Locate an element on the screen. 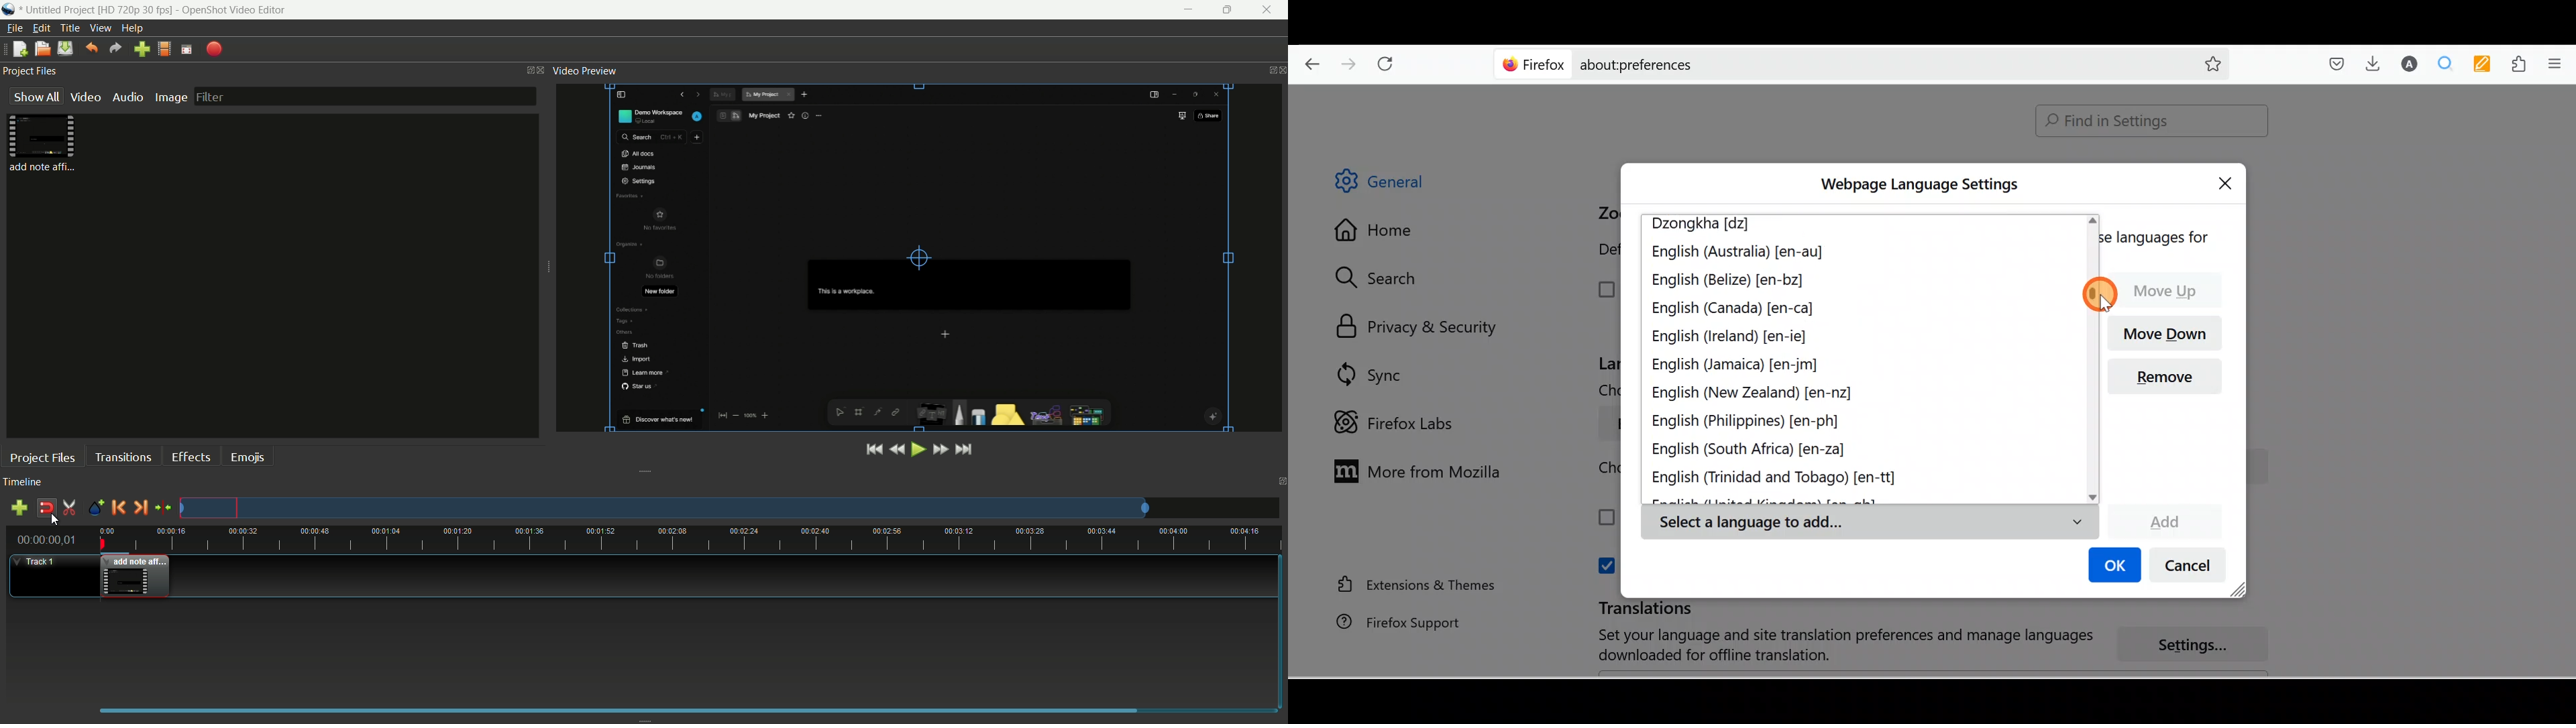  English (Ireland) [en-ie] is located at coordinates (1734, 334).